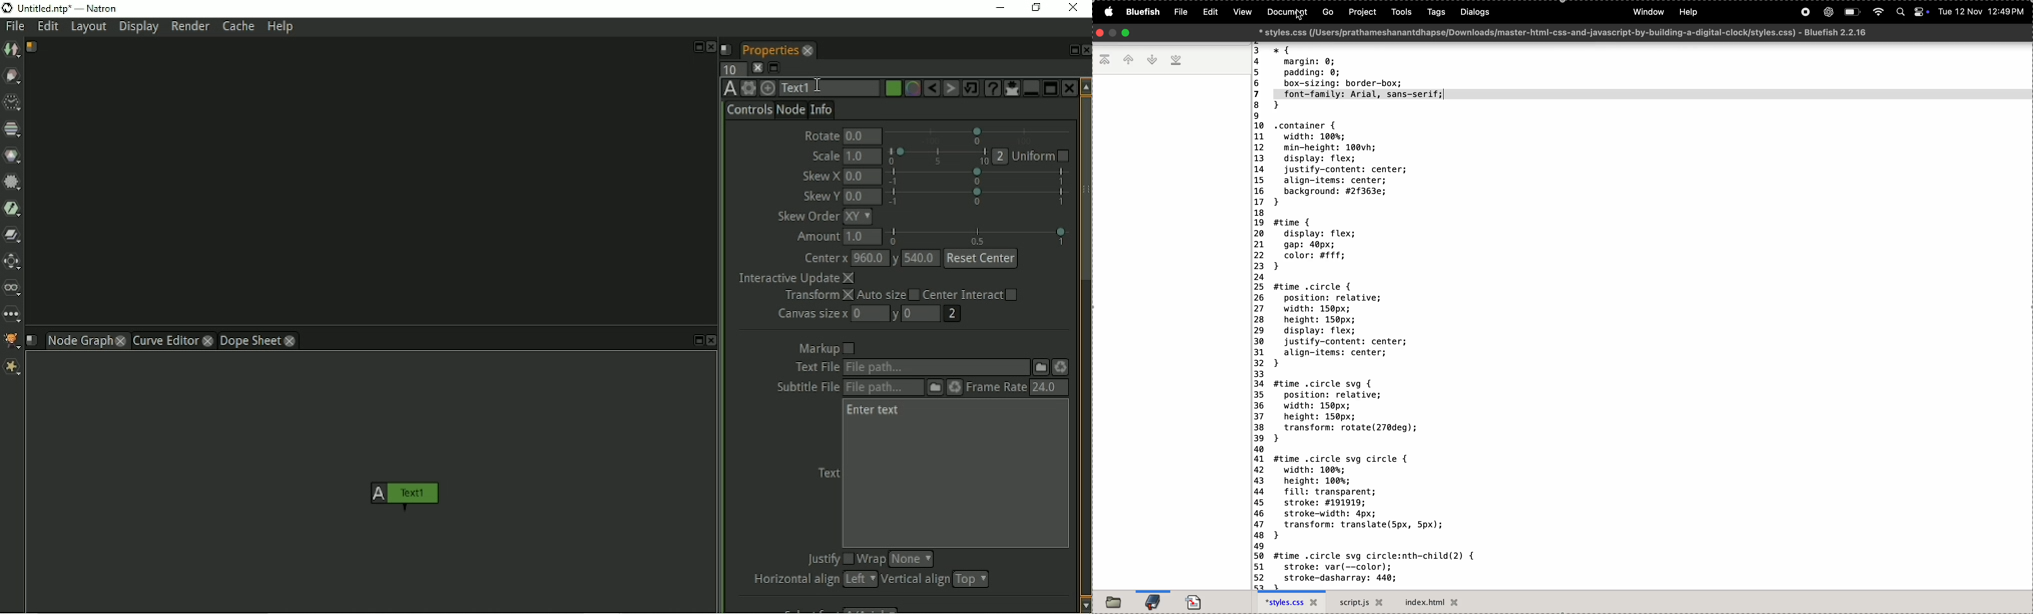  Describe the element at coordinates (1127, 33) in the screenshot. I see `maximize` at that location.